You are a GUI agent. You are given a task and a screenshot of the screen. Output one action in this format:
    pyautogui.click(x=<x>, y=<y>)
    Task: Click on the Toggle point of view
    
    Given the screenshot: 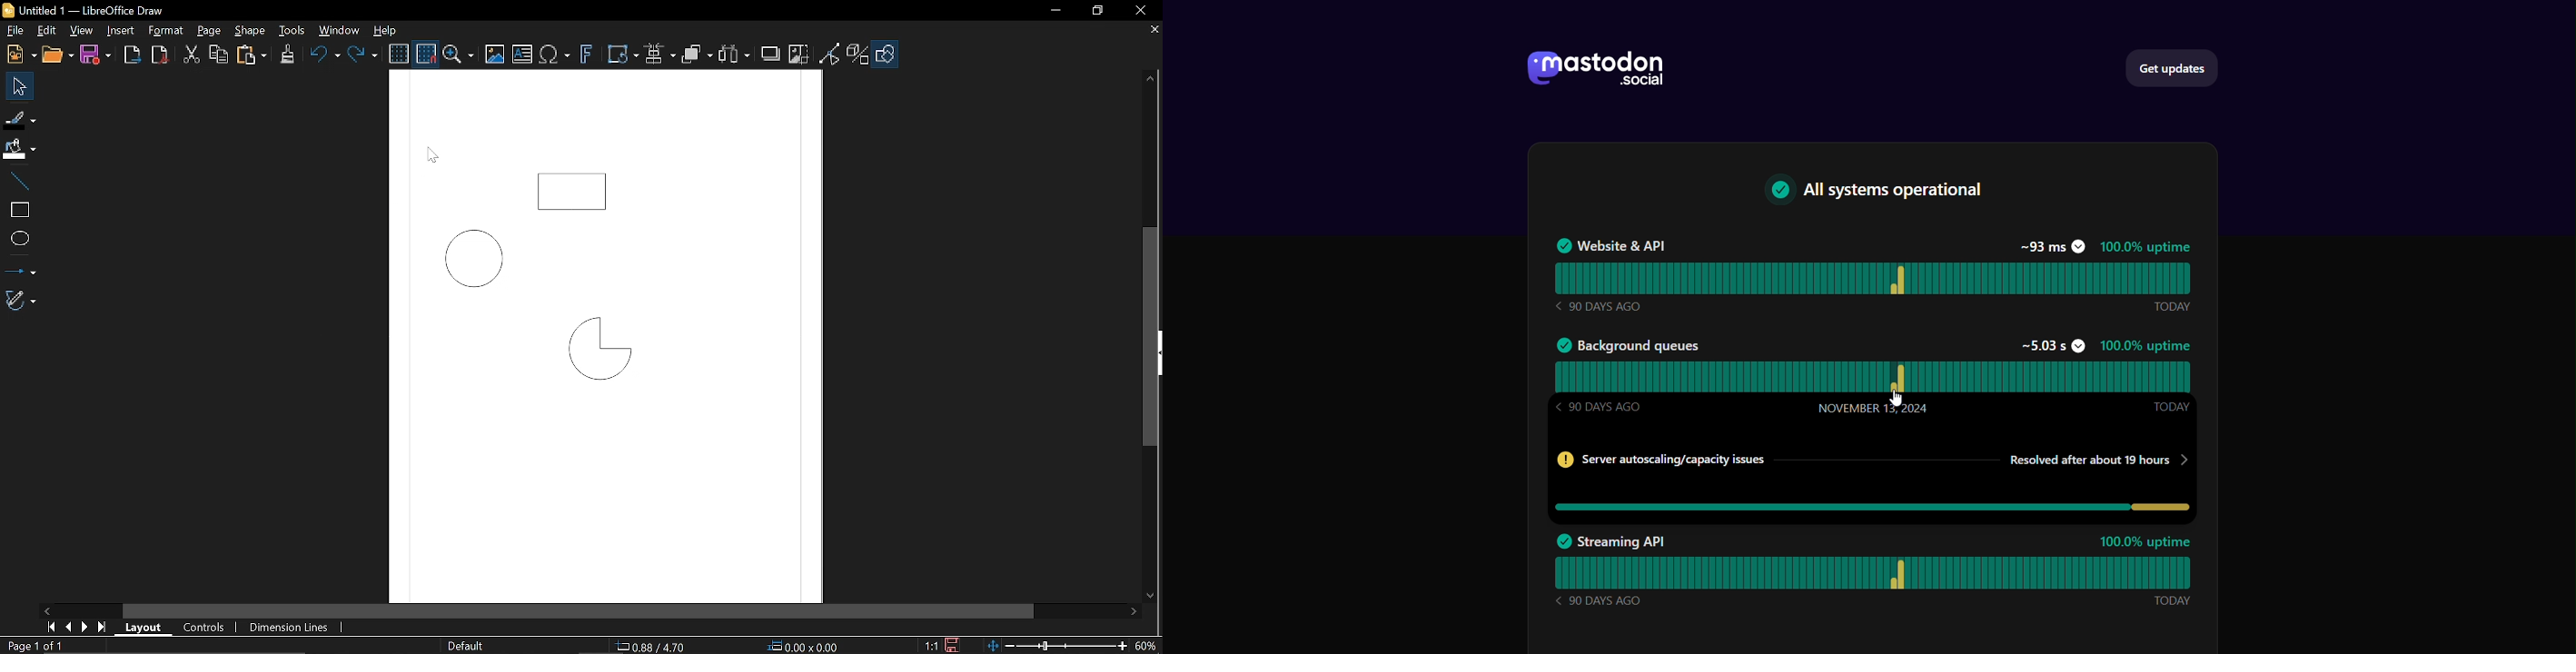 What is the action you would take?
    pyautogui.click(x=829, y=54)
    